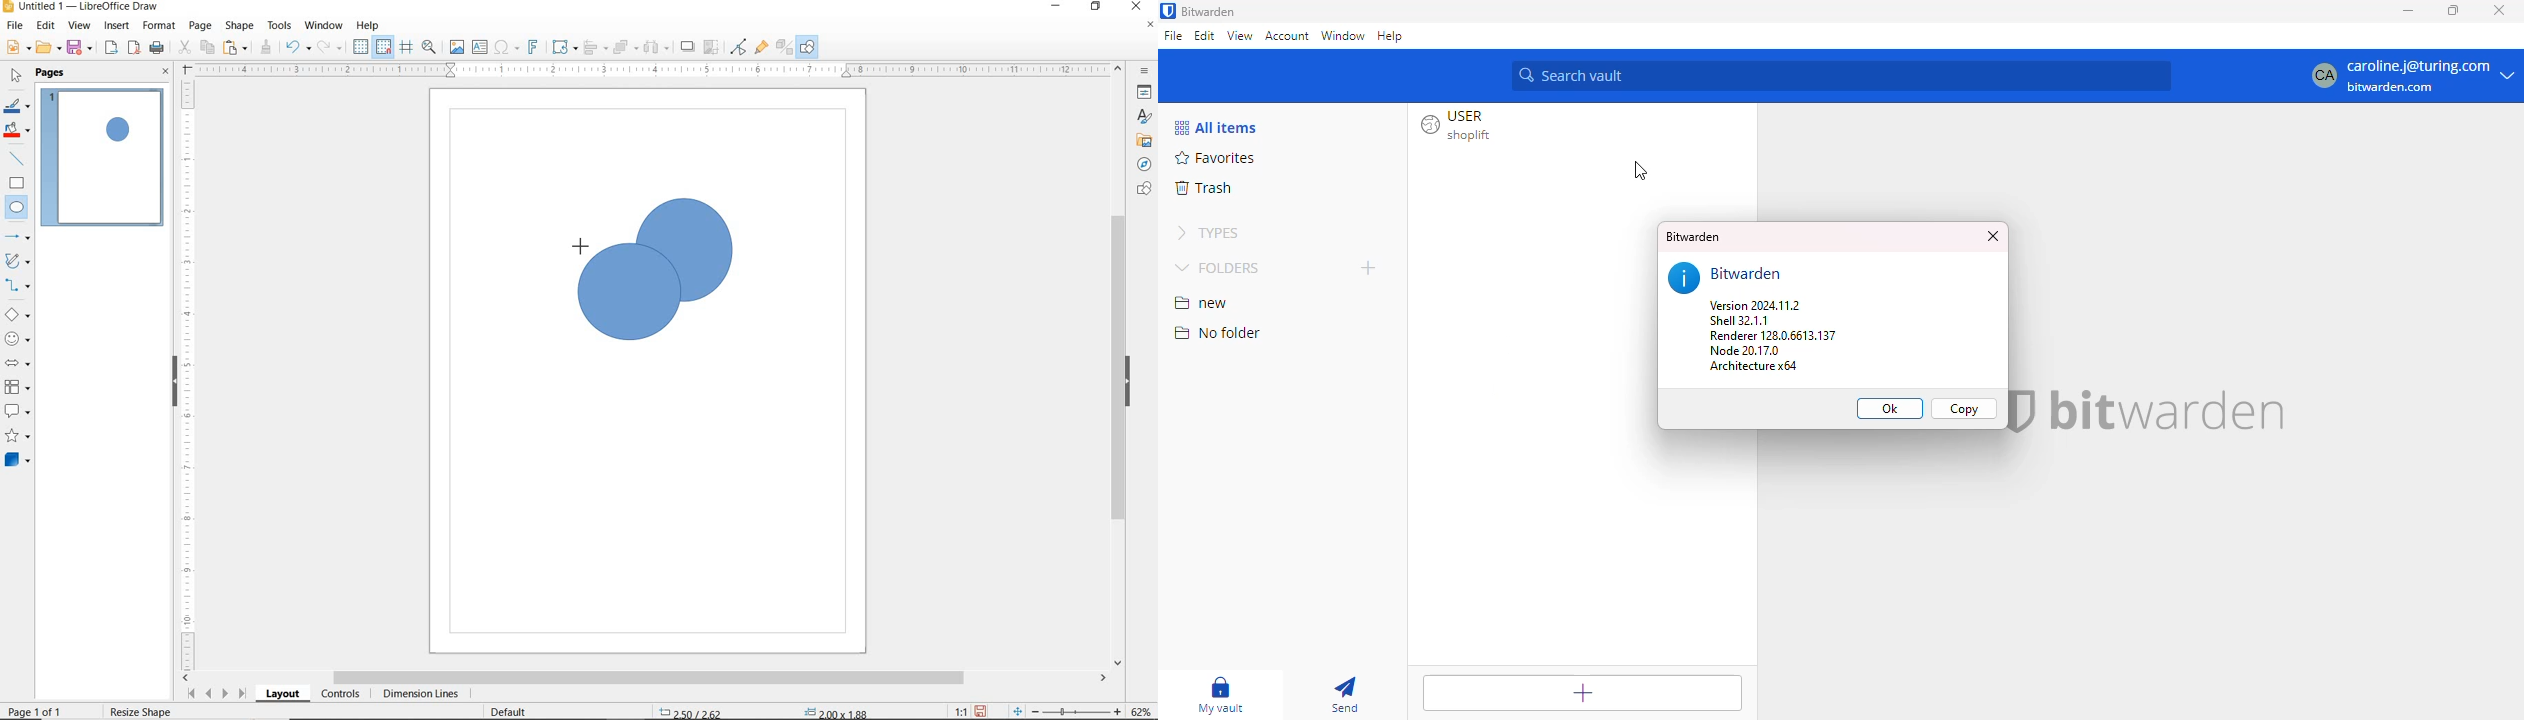 The image size is (2548, 728). I want to click on SCROLLBAR, so click(646, 679).